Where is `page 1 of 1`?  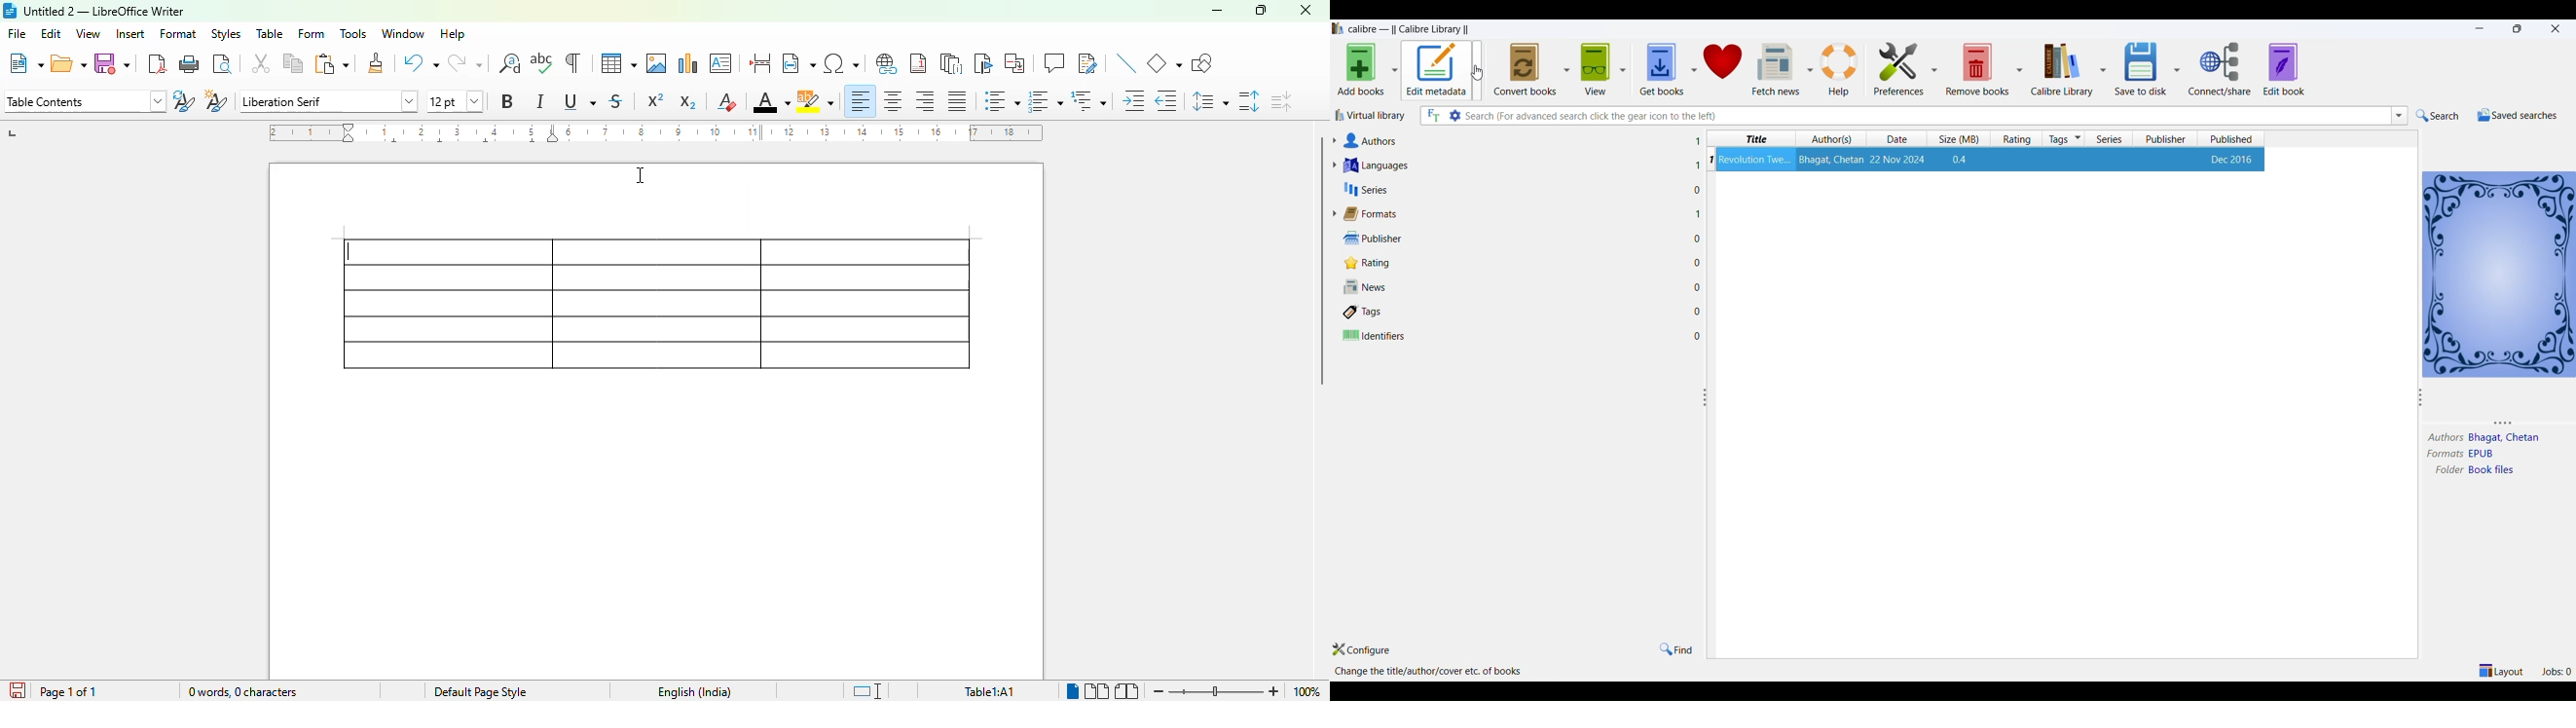 page 1 of 1 is located at coordinates (66, 691).